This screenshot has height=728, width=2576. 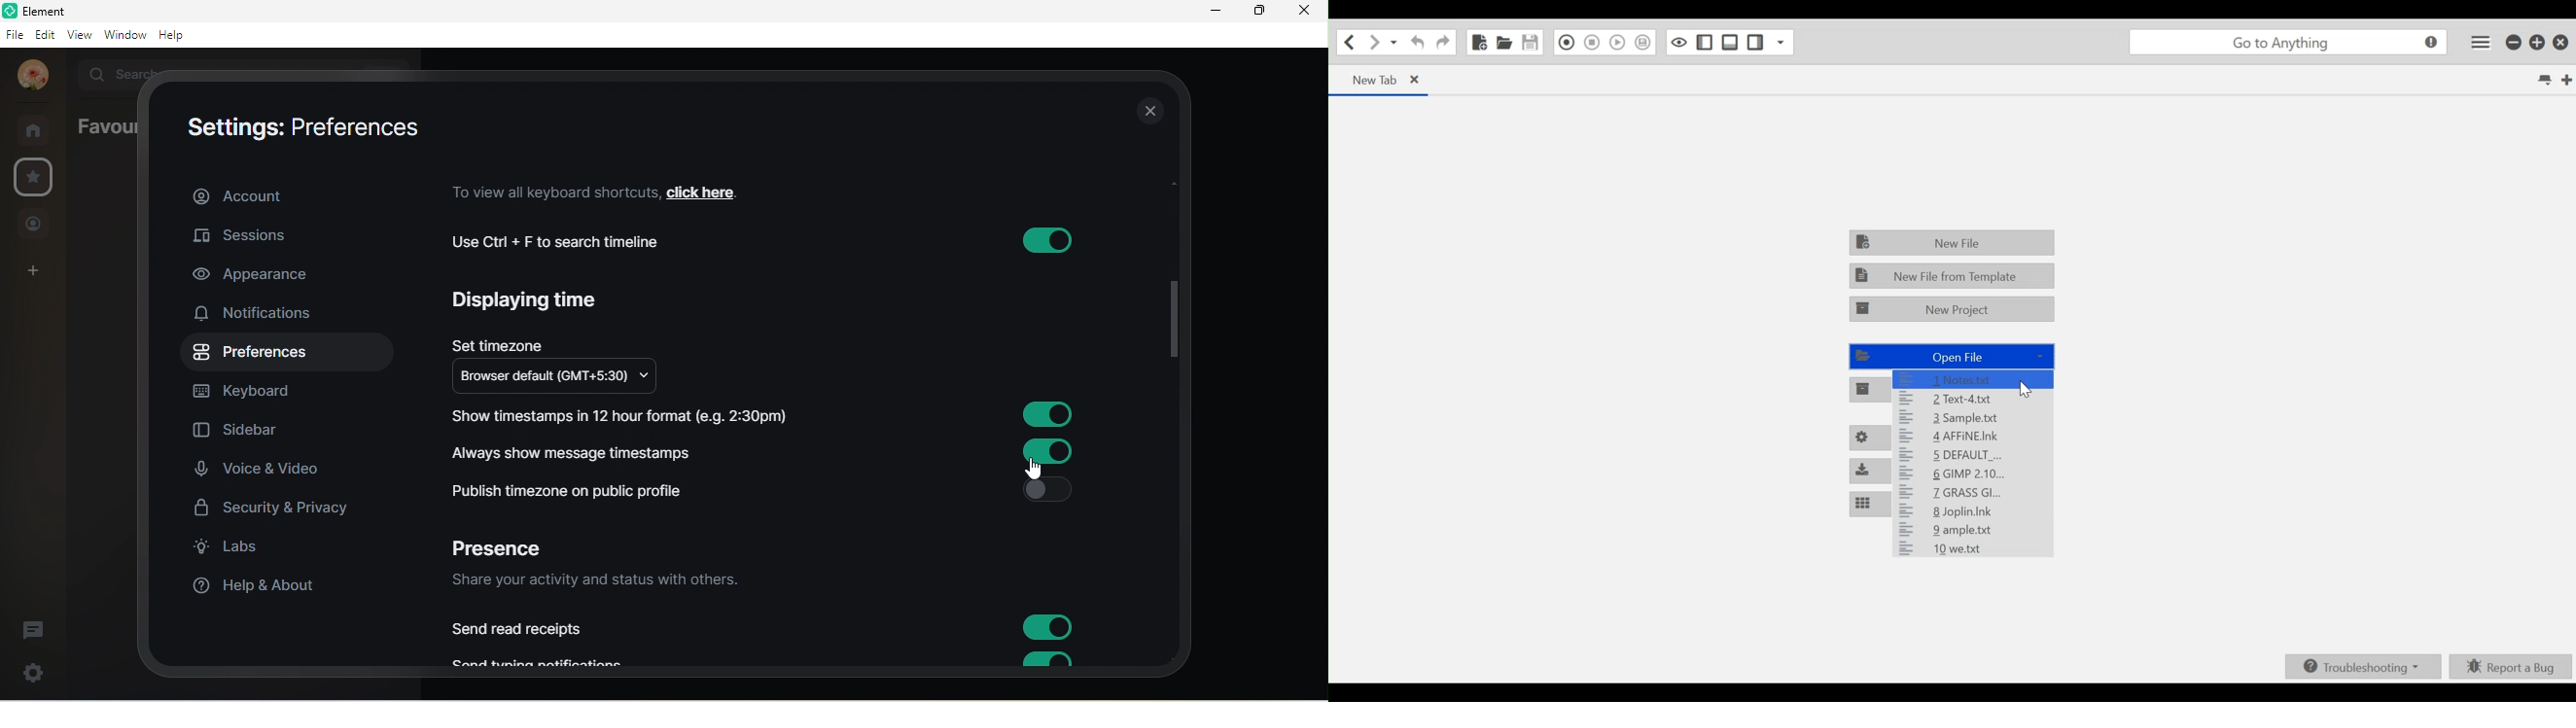 I want to click on voice and video, so click(x=264, y=471).